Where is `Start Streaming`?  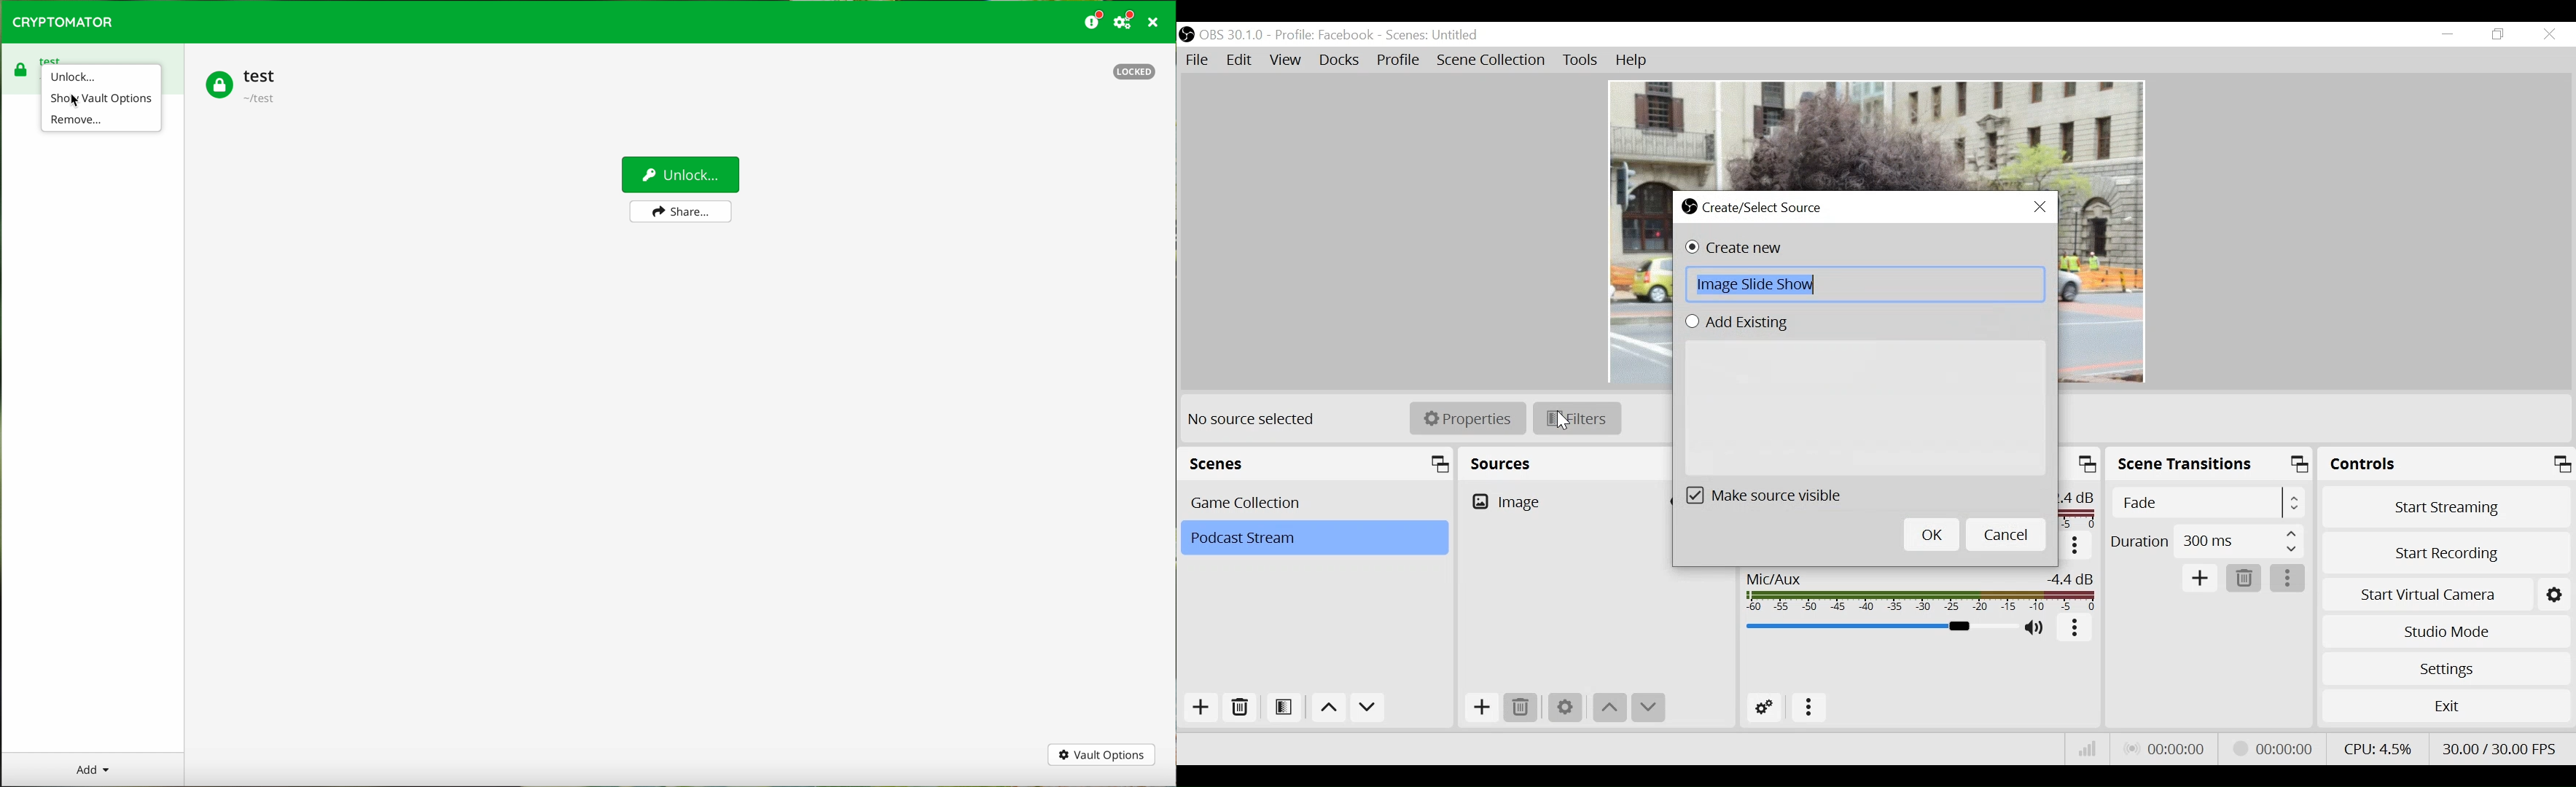
Start Streaming is located at coordinates (2447, 506).